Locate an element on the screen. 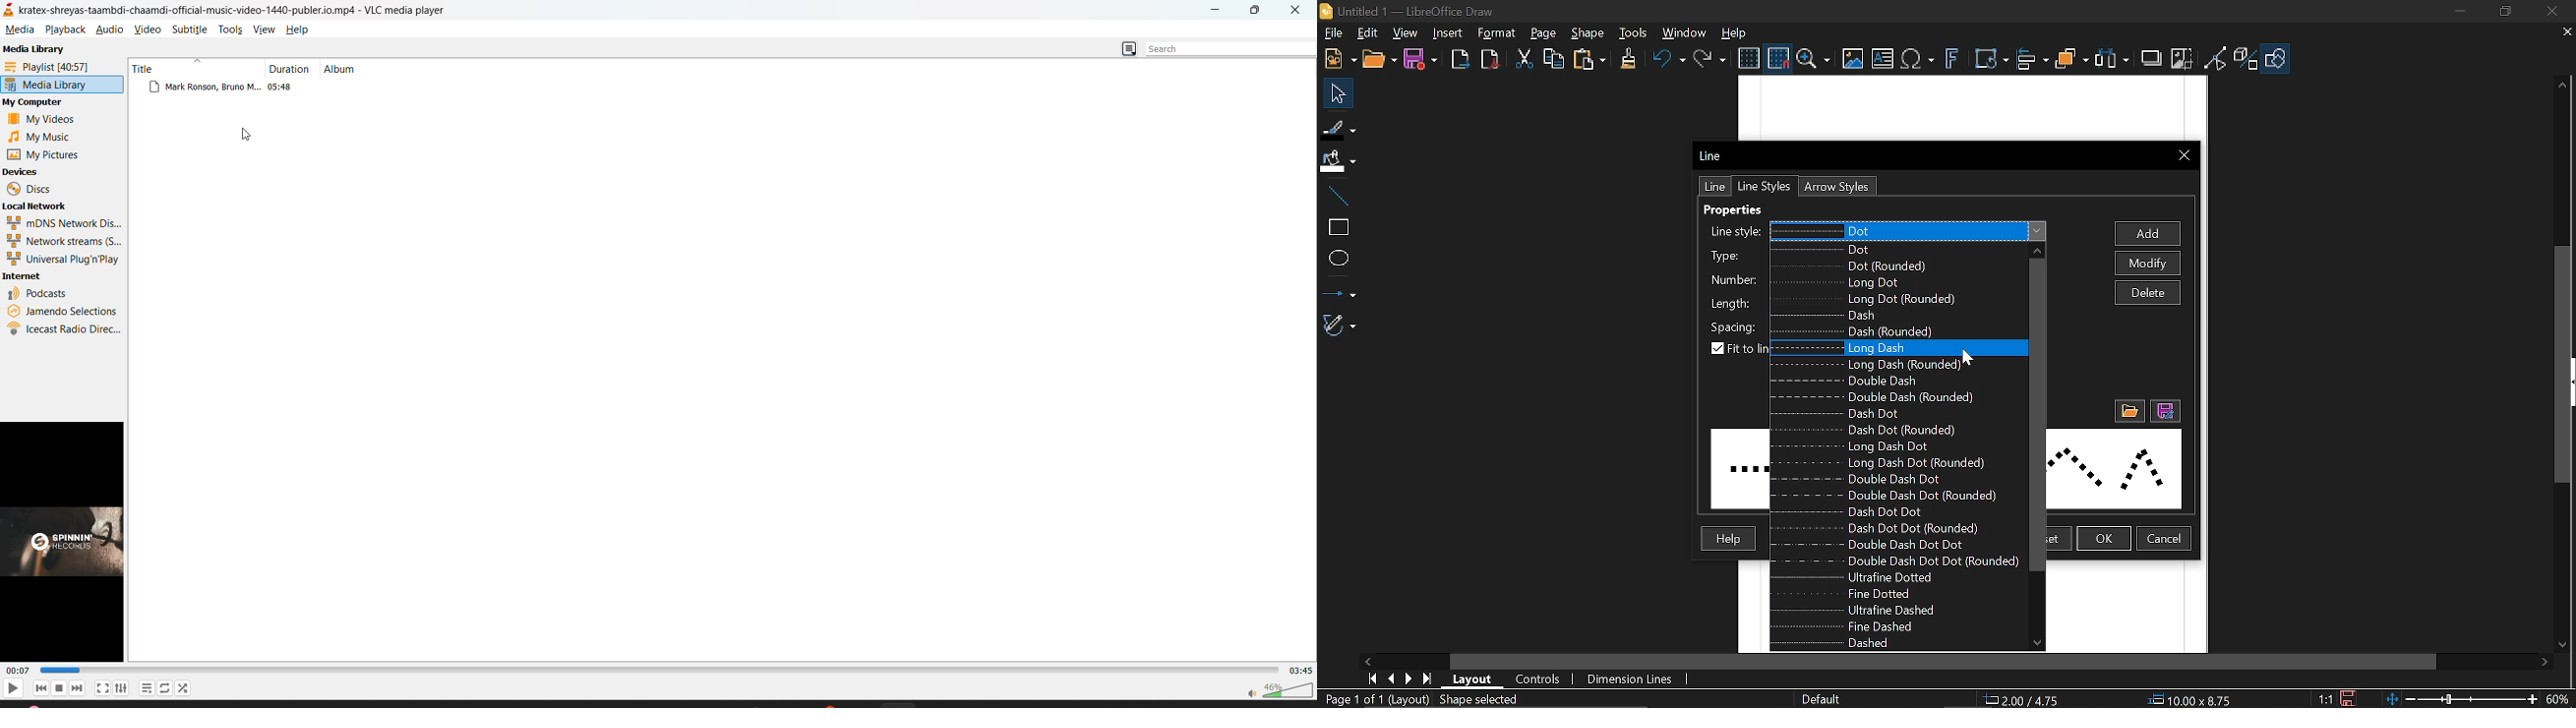 The image size is (2576, 728). Fill color is located at coordinates (1338, 162).